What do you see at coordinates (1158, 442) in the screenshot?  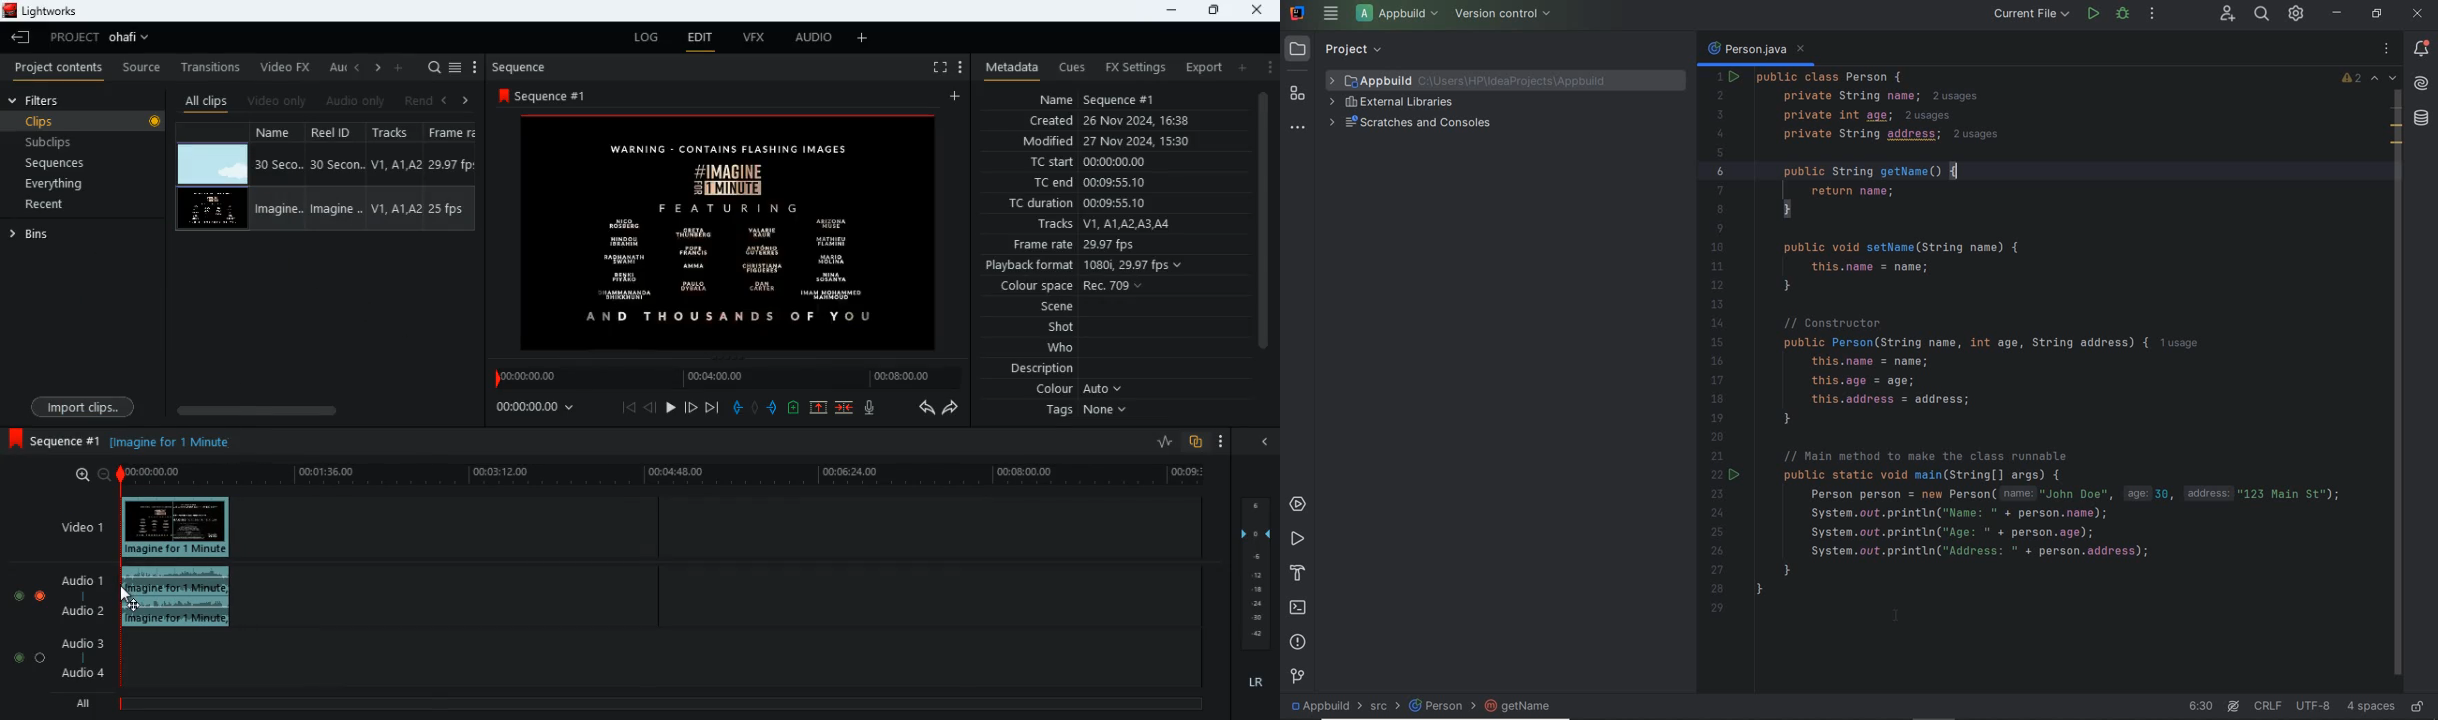 I see `rate` at bounding box center [1158, 442].